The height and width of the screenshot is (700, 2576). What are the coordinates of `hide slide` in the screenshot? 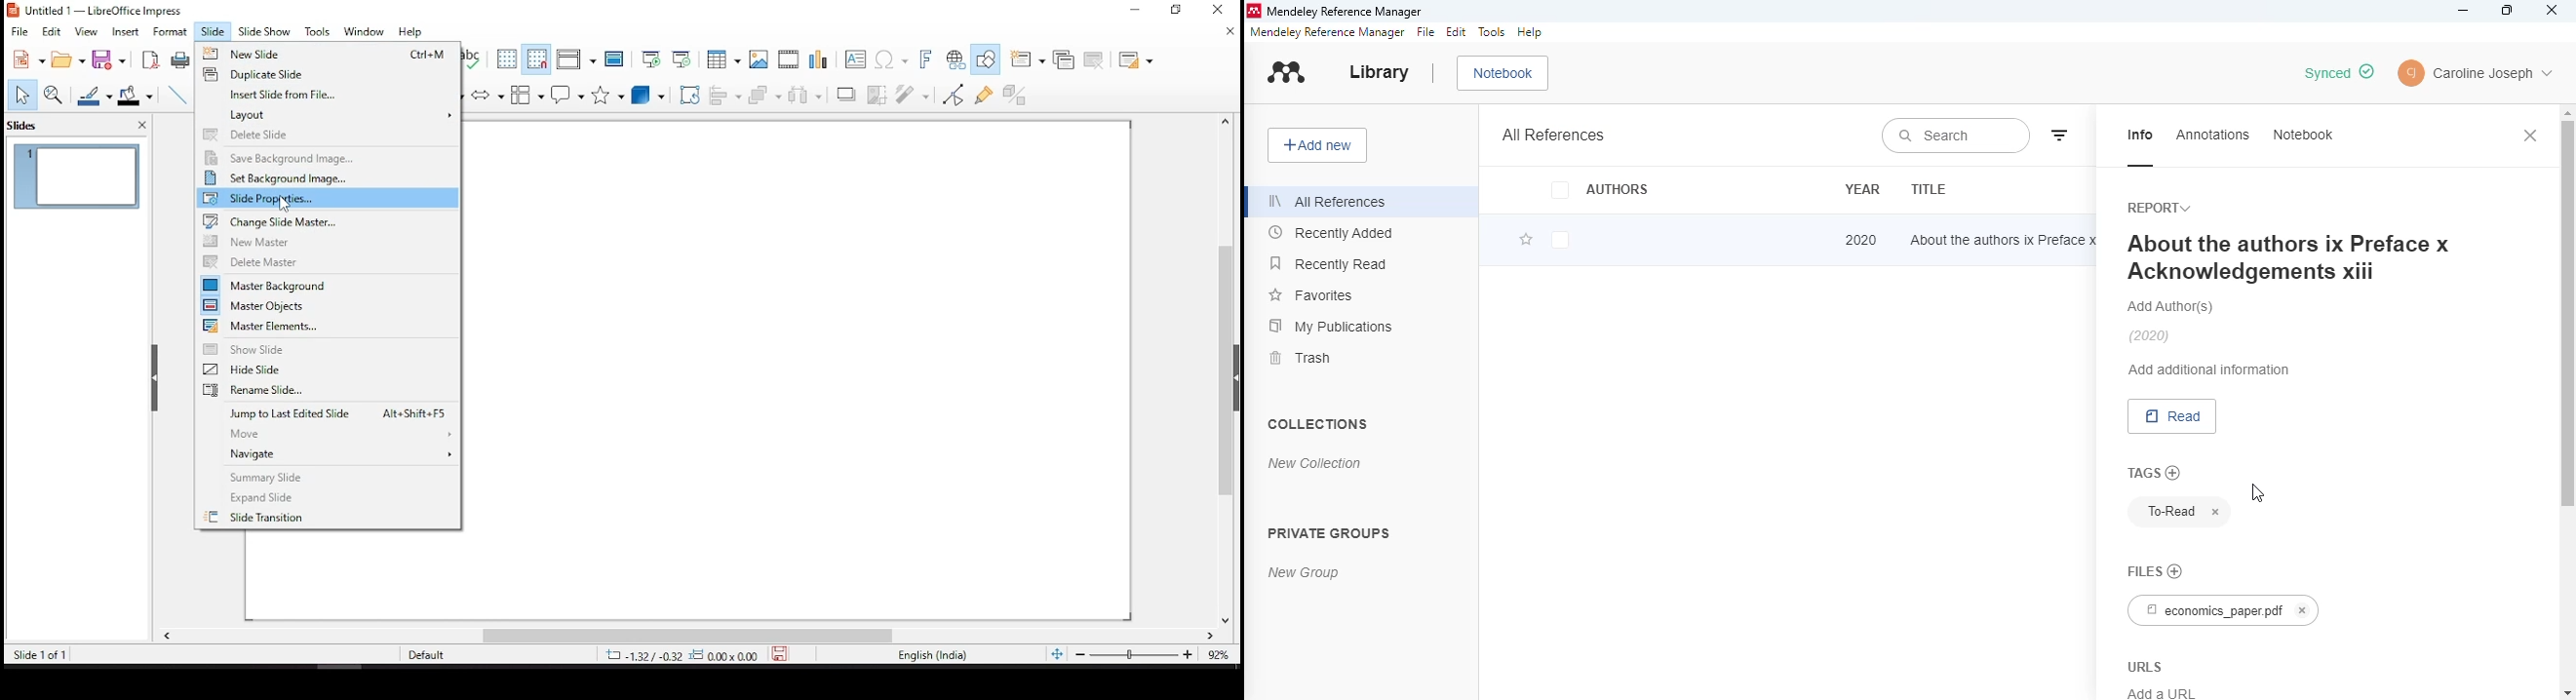 It's located at (327, 369).